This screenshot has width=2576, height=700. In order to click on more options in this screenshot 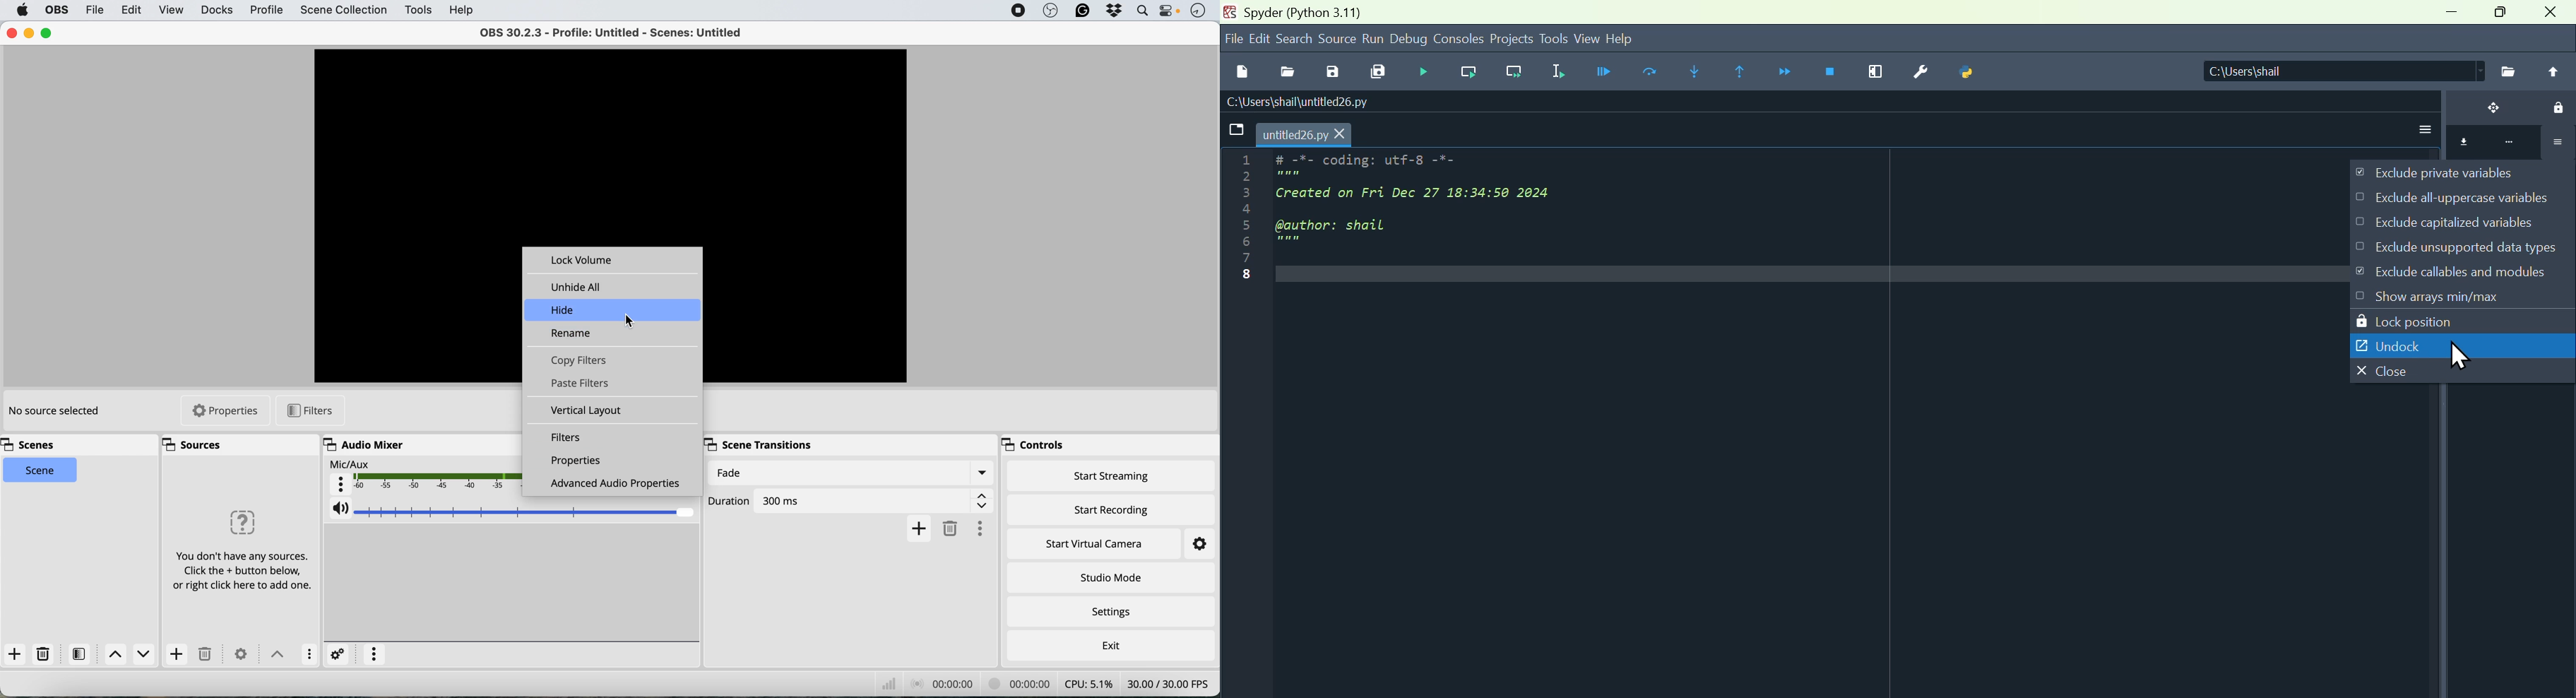, I will do `click(979, 527)`.